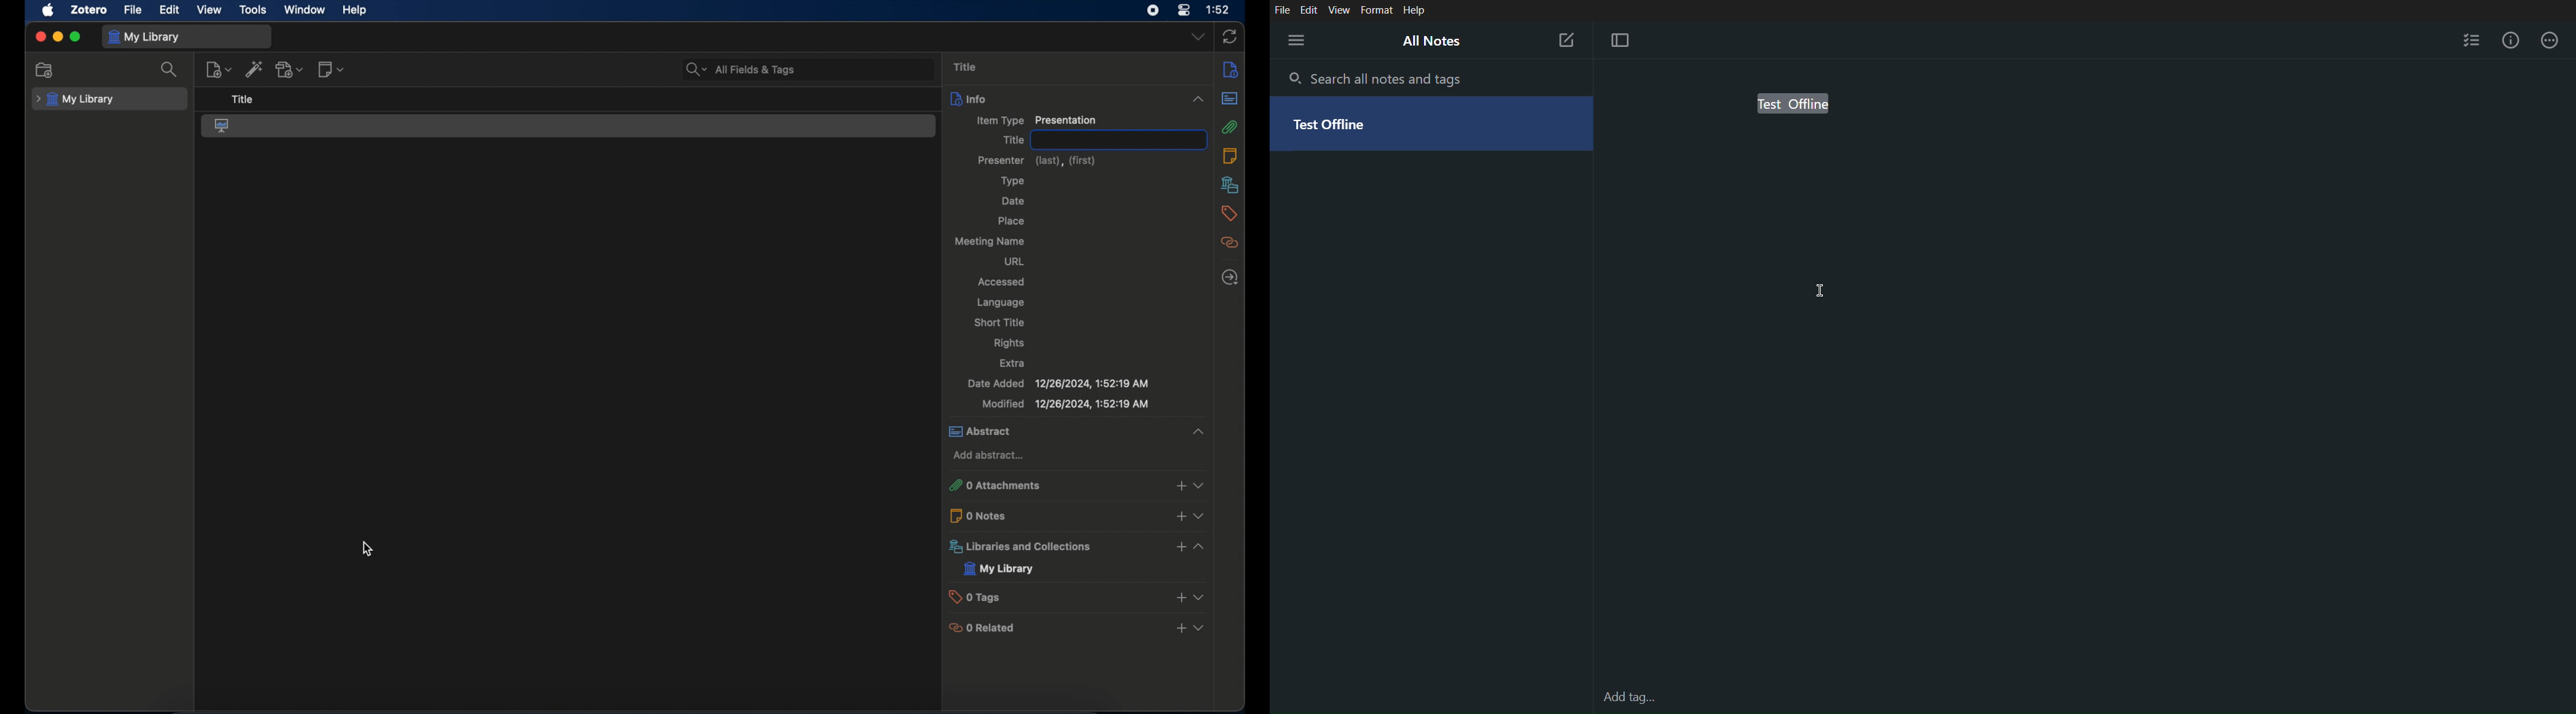 The height and width of the screenshot is (728, 2576). I want to click on url, so click(1013, 262).